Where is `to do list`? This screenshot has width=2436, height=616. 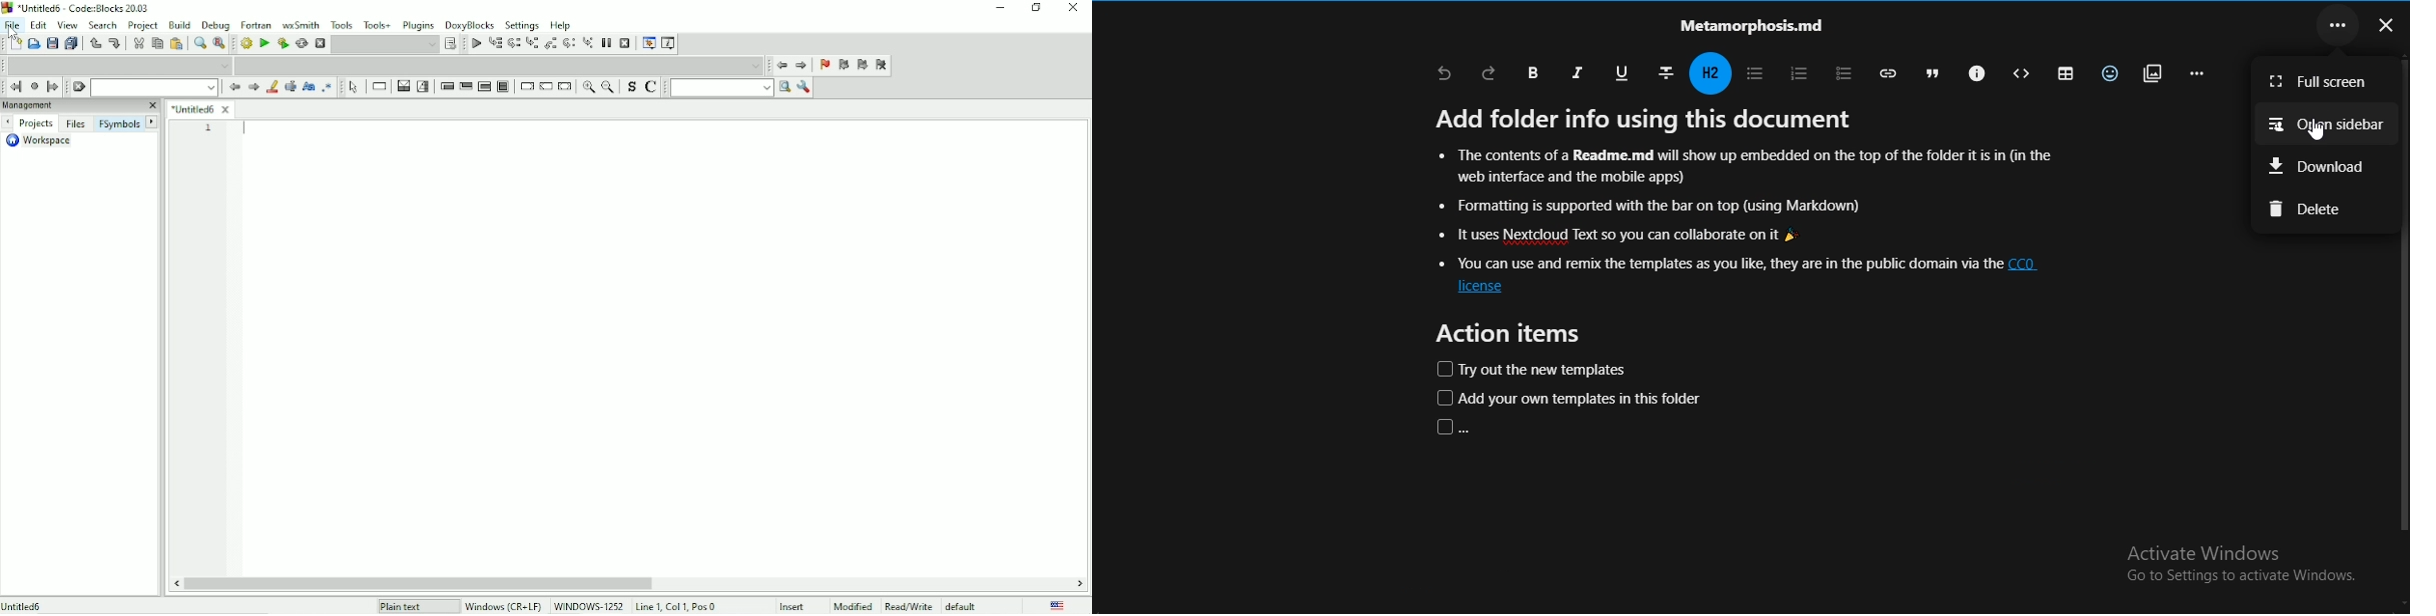 to do list is located at coordinates (1841, 70).